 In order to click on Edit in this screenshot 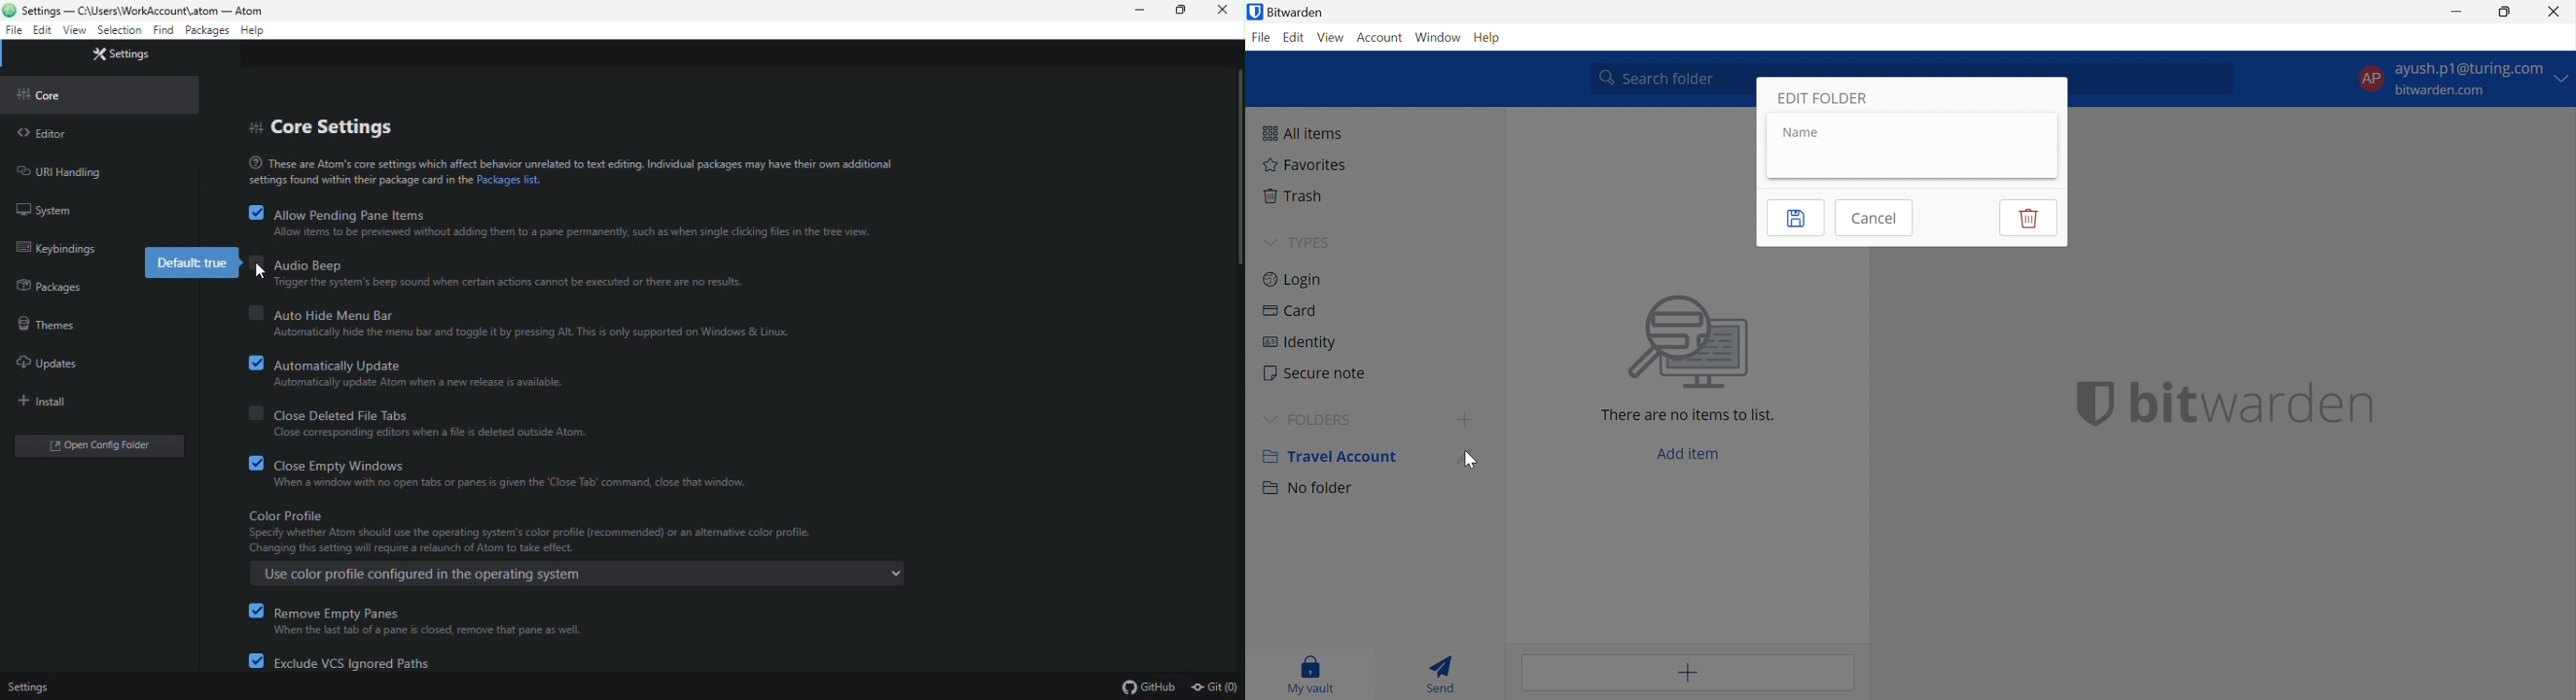, I will do `click(1470, 456)`.